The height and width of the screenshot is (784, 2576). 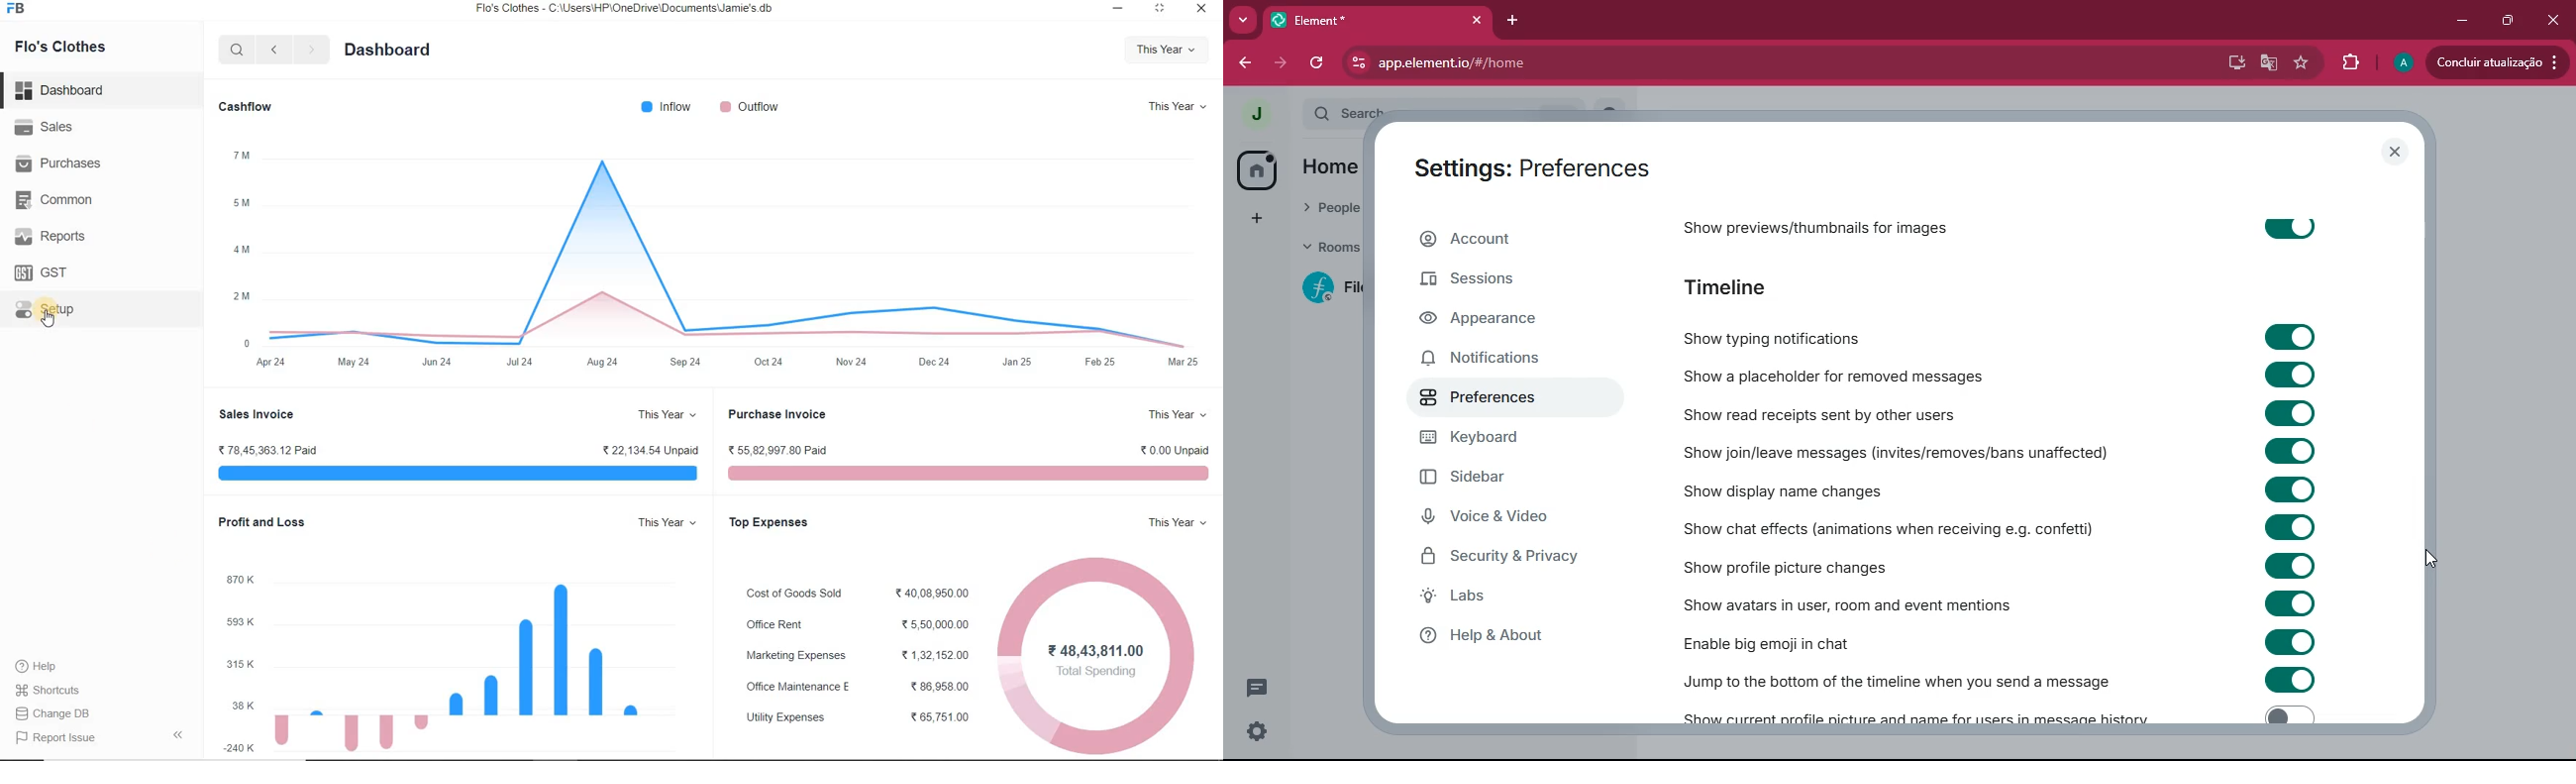 I want to click on Cursor, so click(x=50, y=316).